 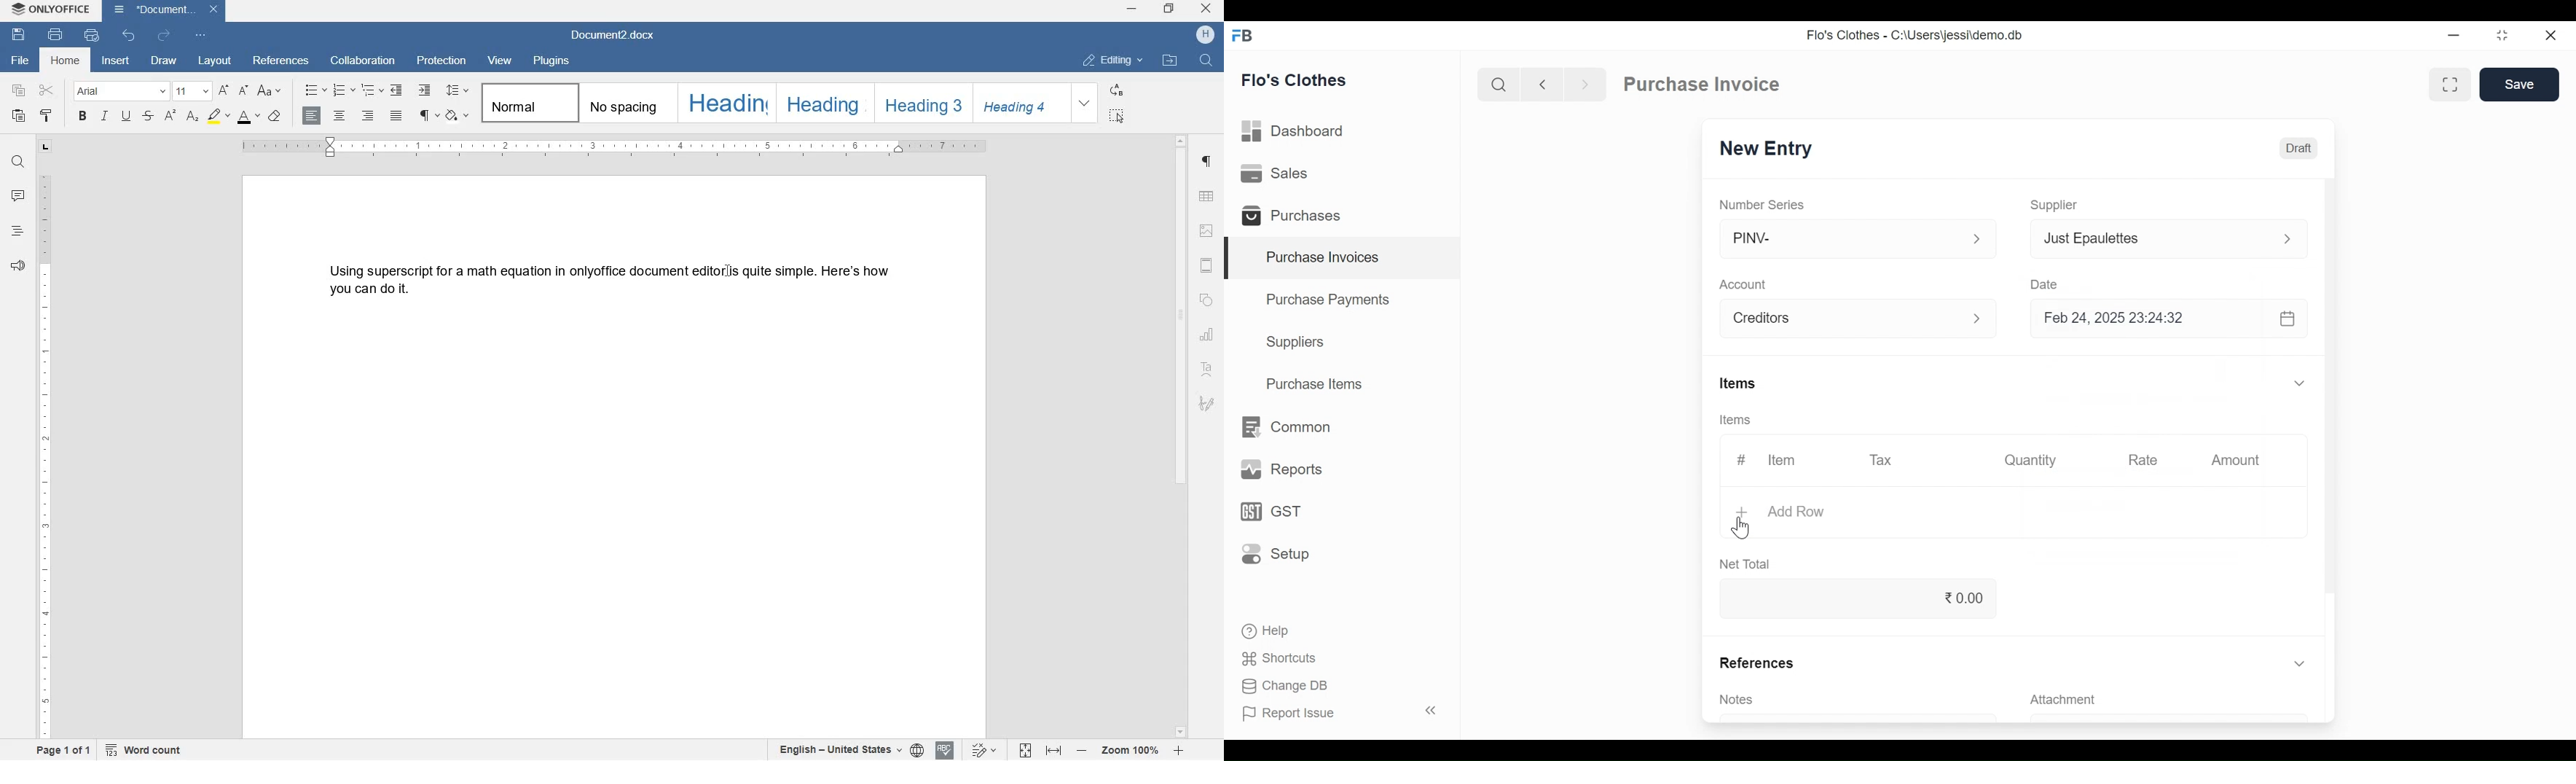 I want to click on GST, so click(x=1270, y=512).